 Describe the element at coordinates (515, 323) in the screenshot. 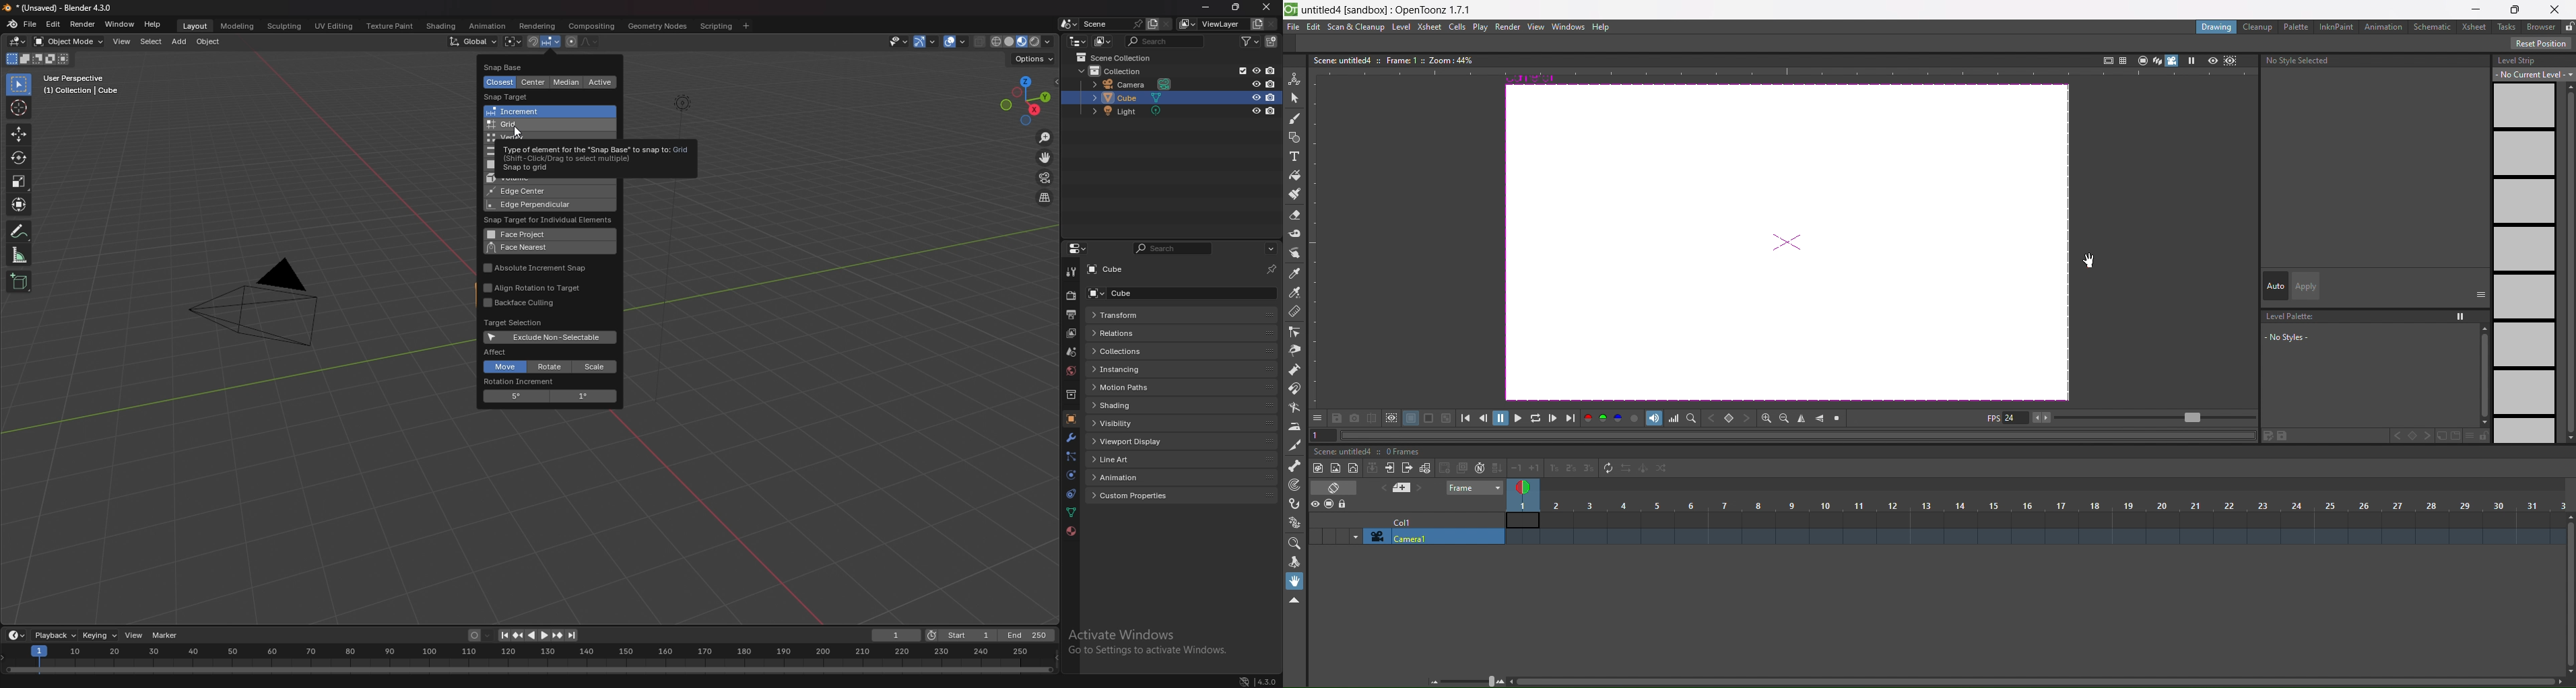

I see `target selection` at that location.